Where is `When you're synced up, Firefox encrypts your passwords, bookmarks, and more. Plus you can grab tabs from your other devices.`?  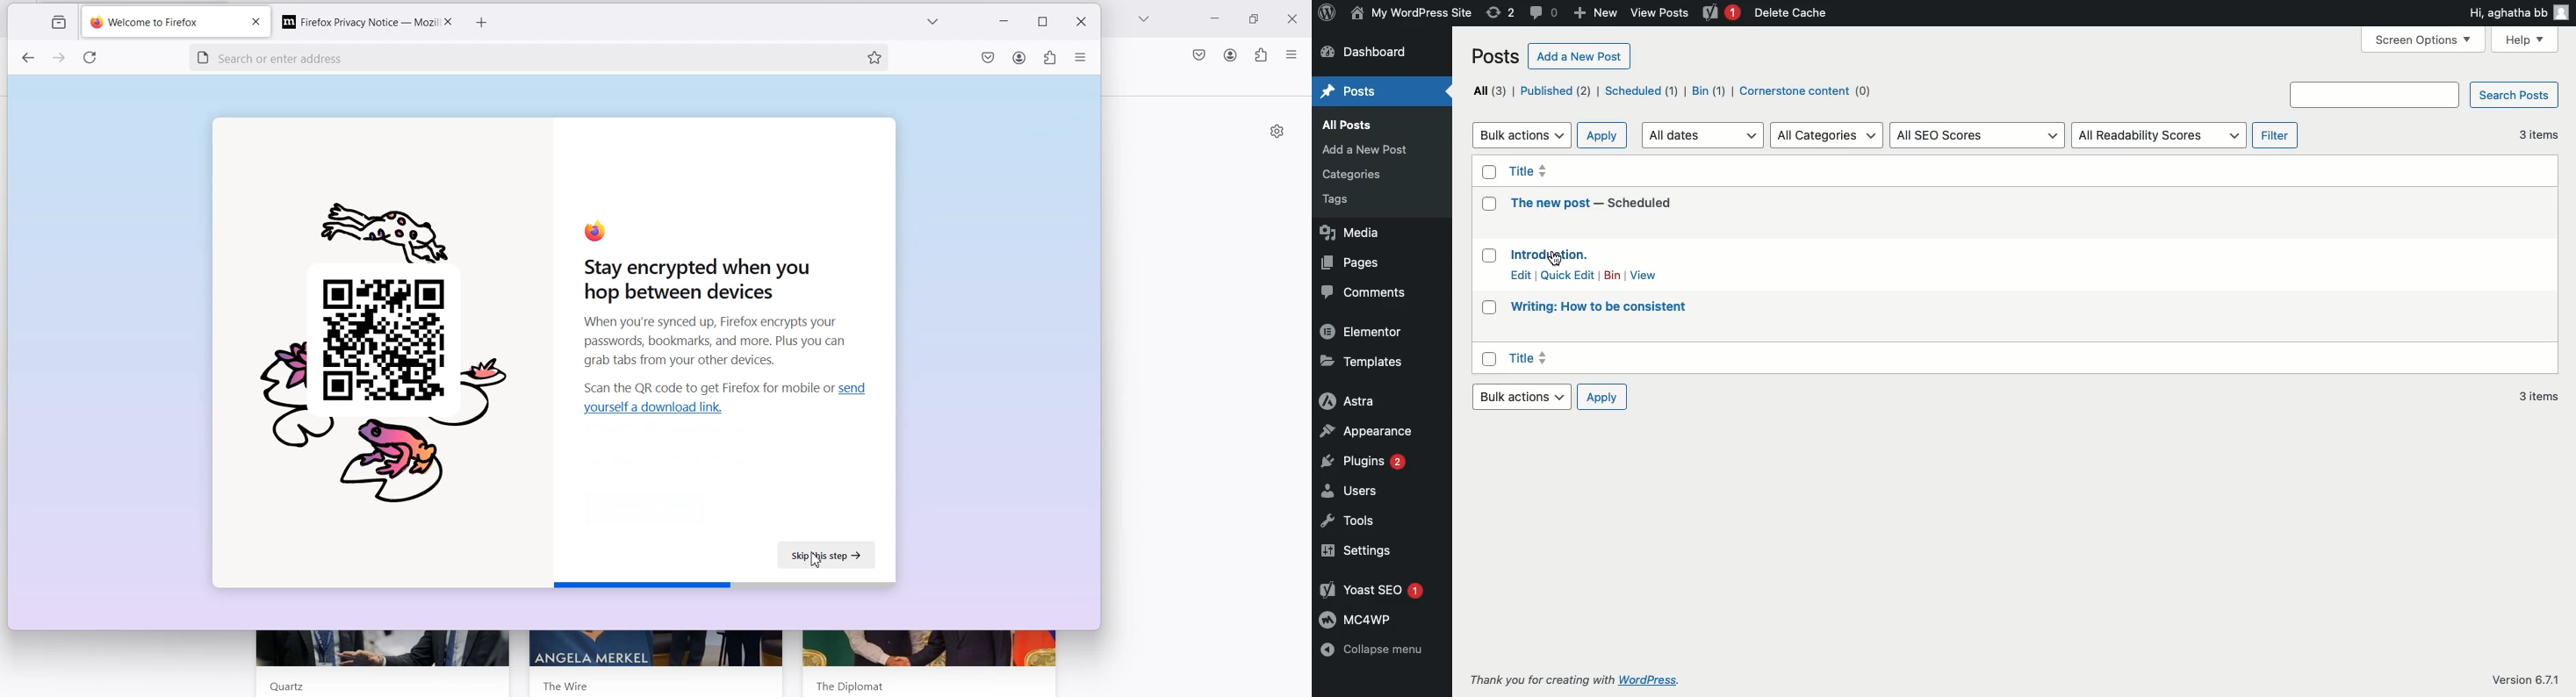 When you're synced up, Firefox encrypts your passwords, bookmarks, and more. Plus you can grab tabs from your other devices. is located at coordinates (706, 341).